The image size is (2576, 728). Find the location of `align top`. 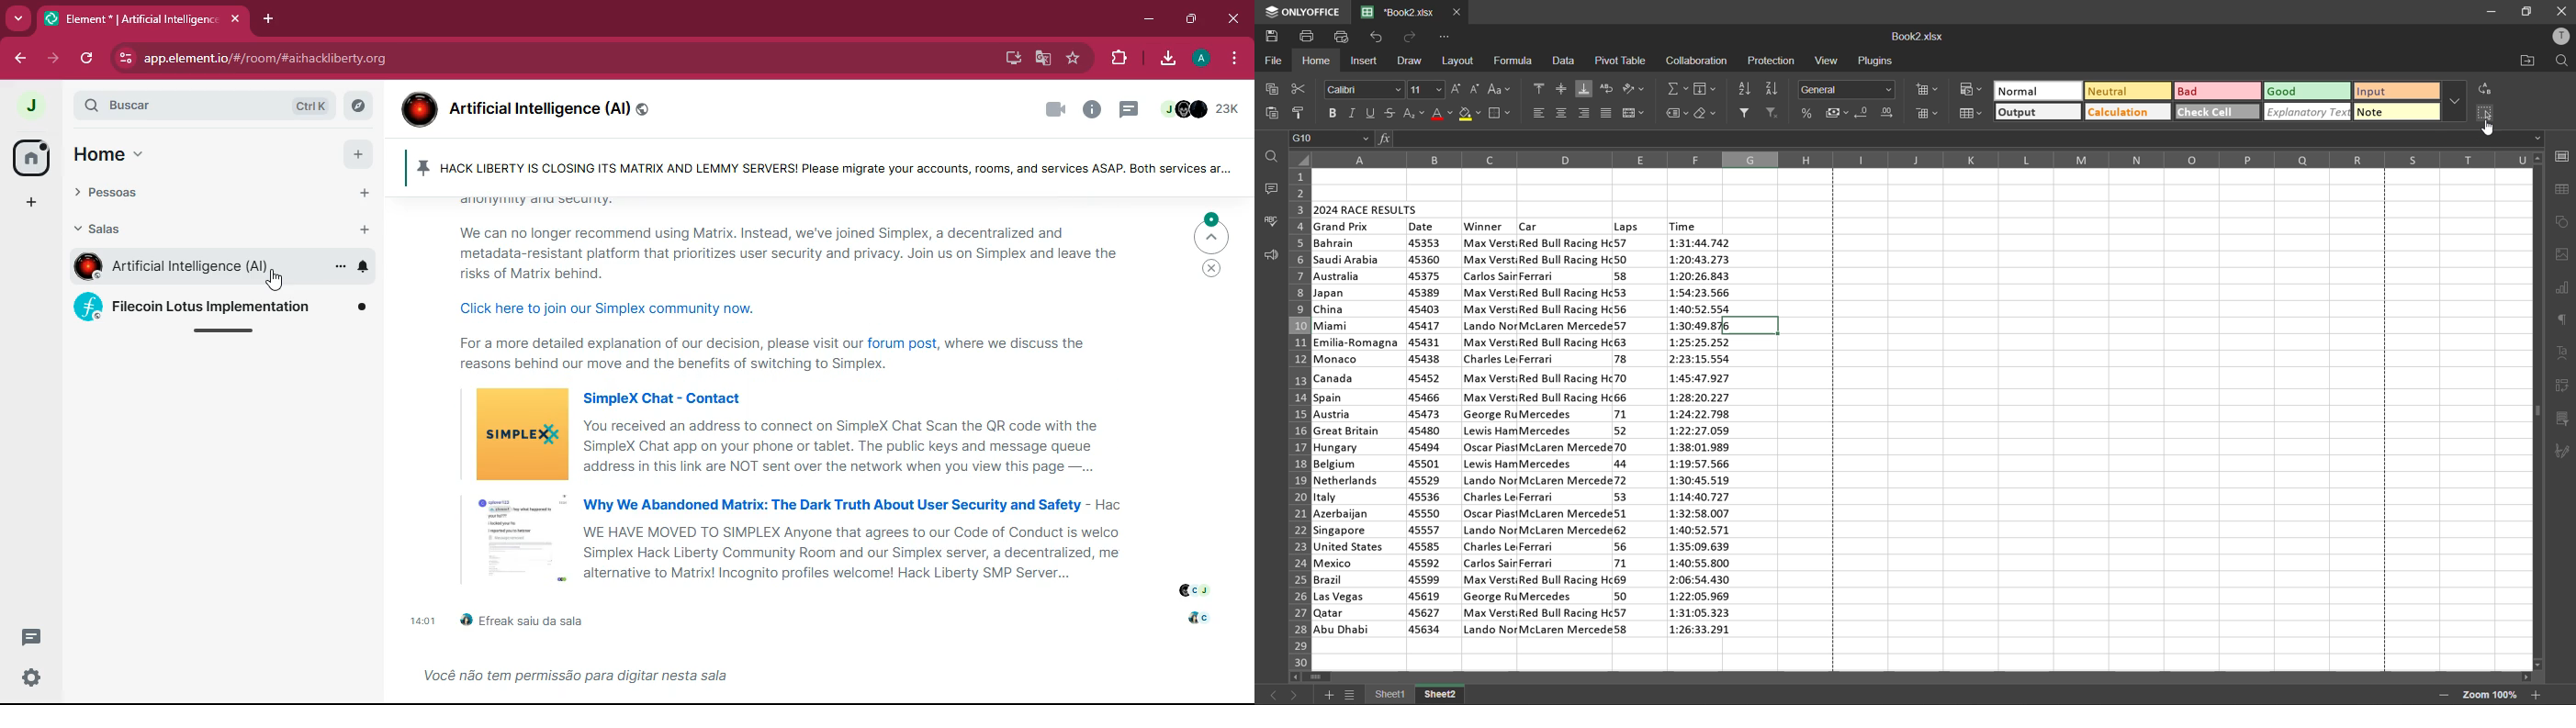

align top is located at coordinates (1538, 89).